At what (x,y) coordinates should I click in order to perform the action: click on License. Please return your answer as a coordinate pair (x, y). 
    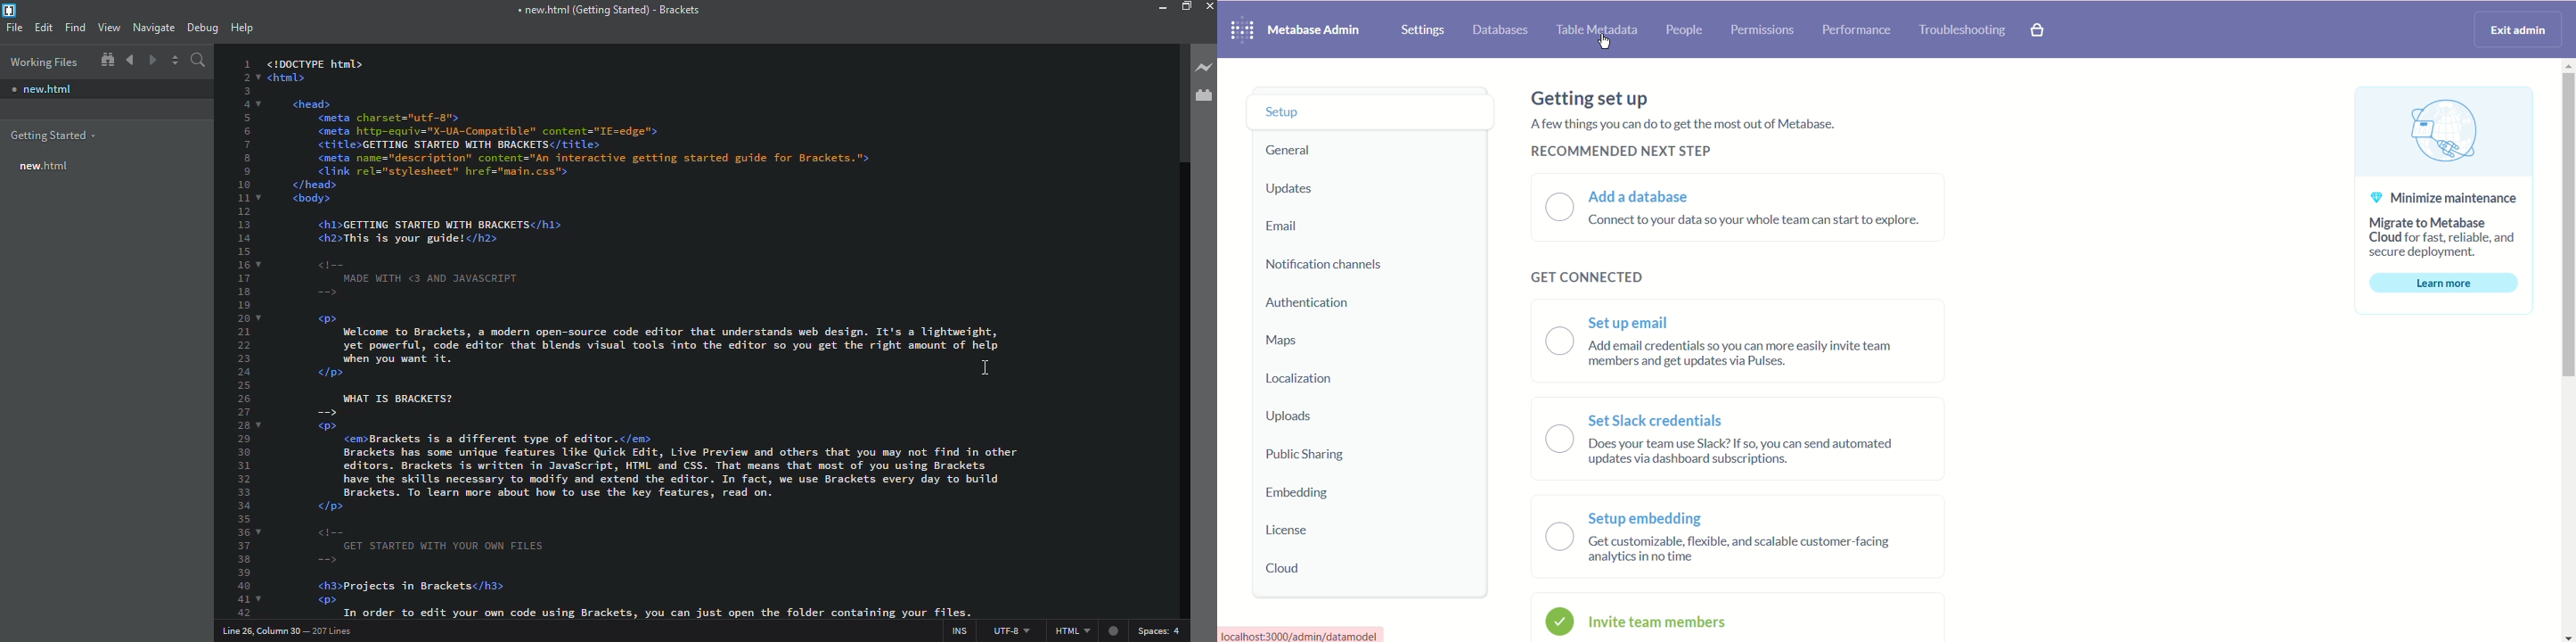
    Looking at the image, I should click on (1316, 529).